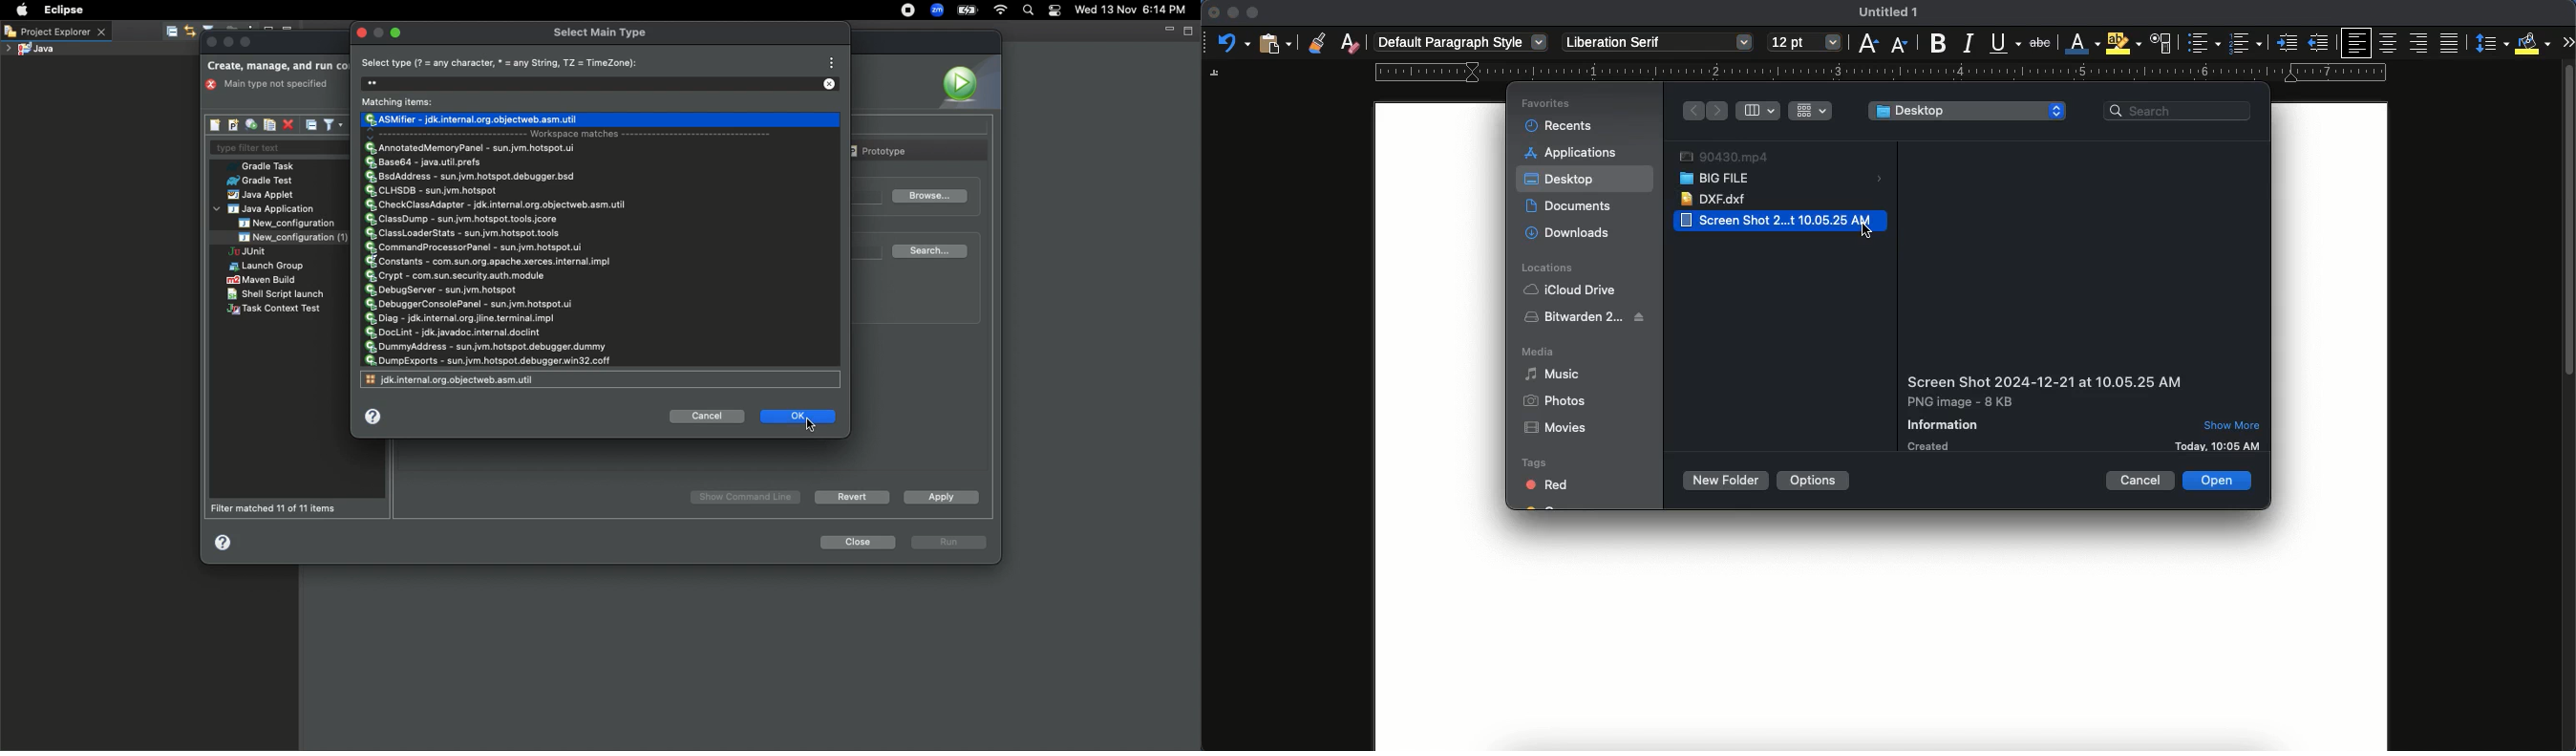 The height and width of the screenshot is (756, 2576). Describe the element at coordinates (1316, 41) in the screenshot. I see `clone formatting` at that location.